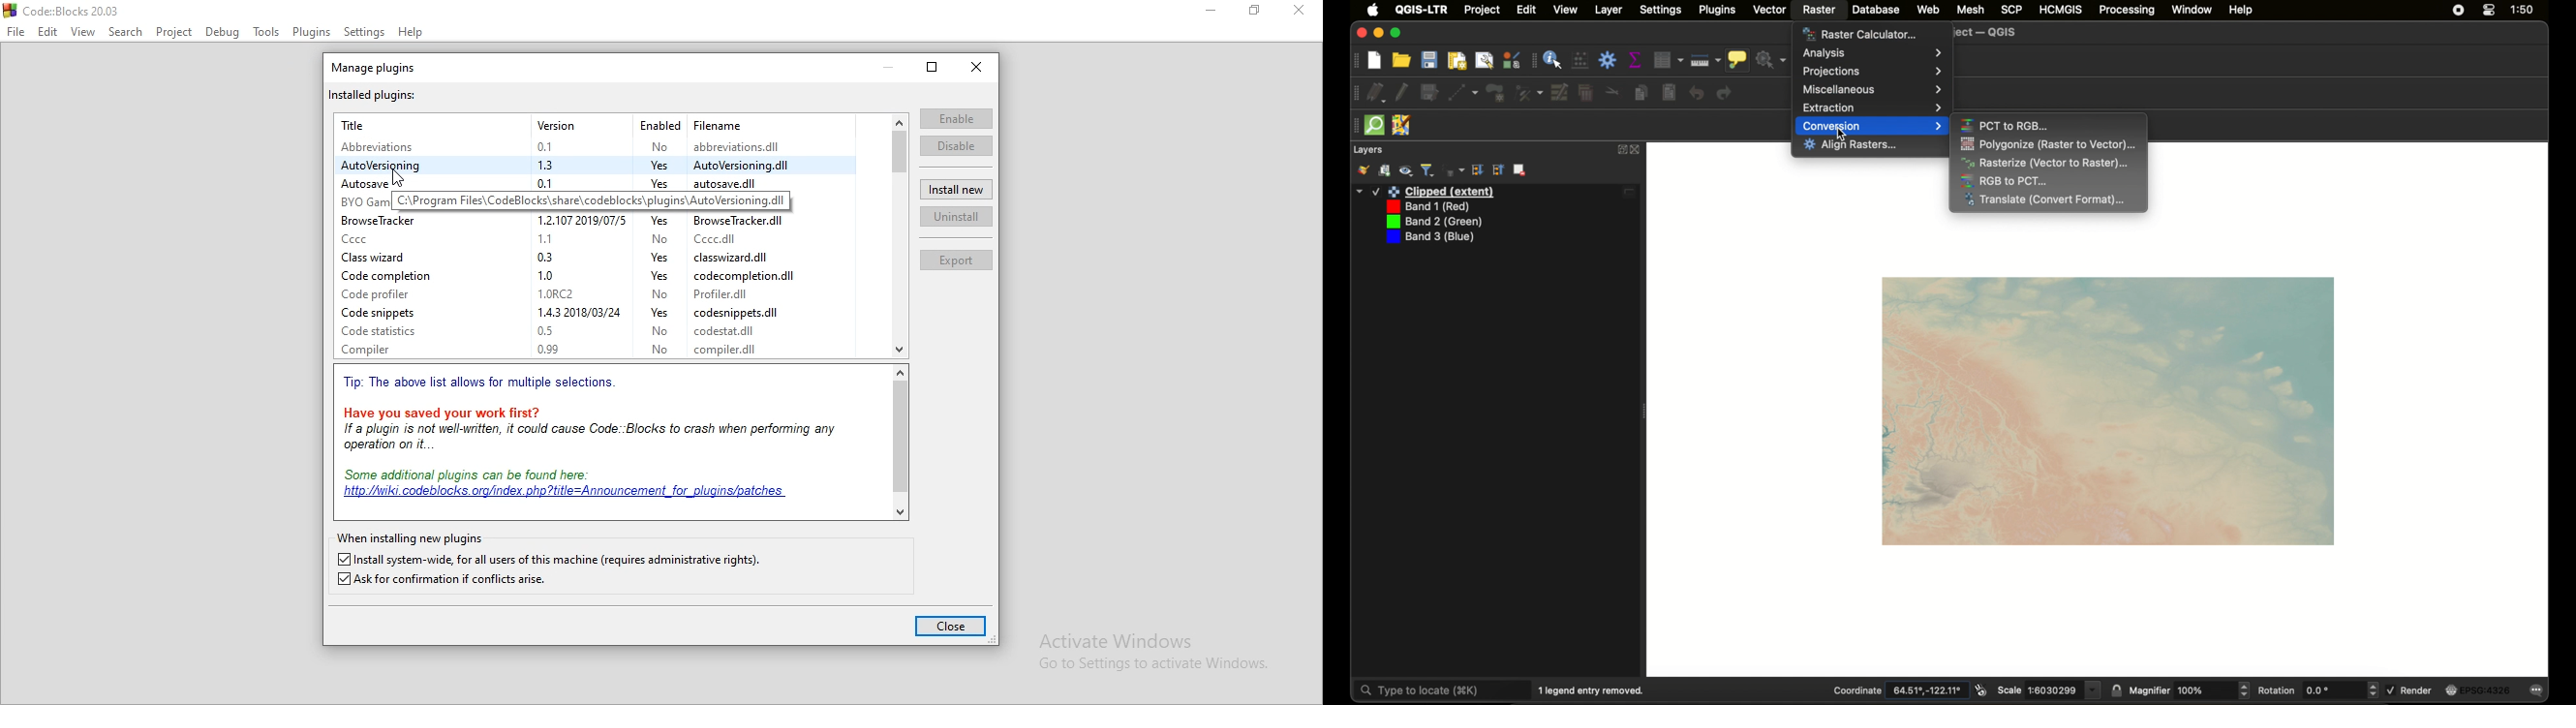 This screenshot has width=2576, height=728. I want to click on web, so click(1929, 9).